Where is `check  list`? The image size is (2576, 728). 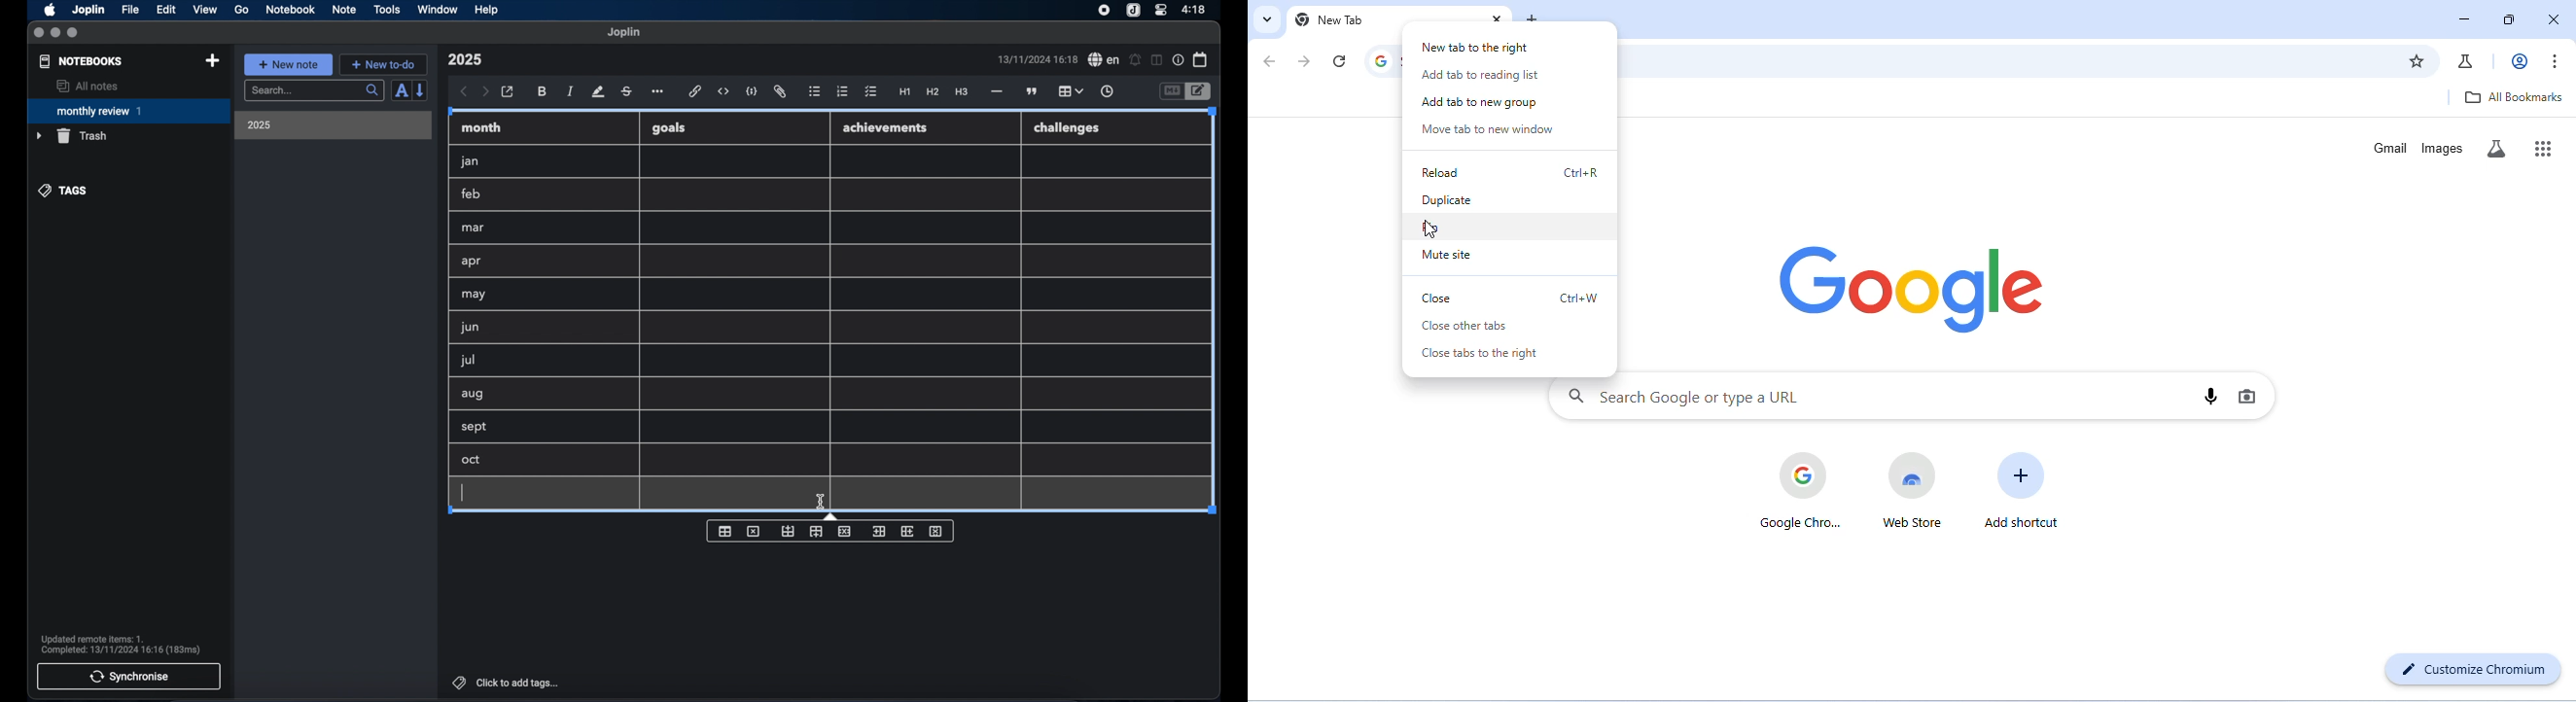 check  list is located at coordinates (871, 92).